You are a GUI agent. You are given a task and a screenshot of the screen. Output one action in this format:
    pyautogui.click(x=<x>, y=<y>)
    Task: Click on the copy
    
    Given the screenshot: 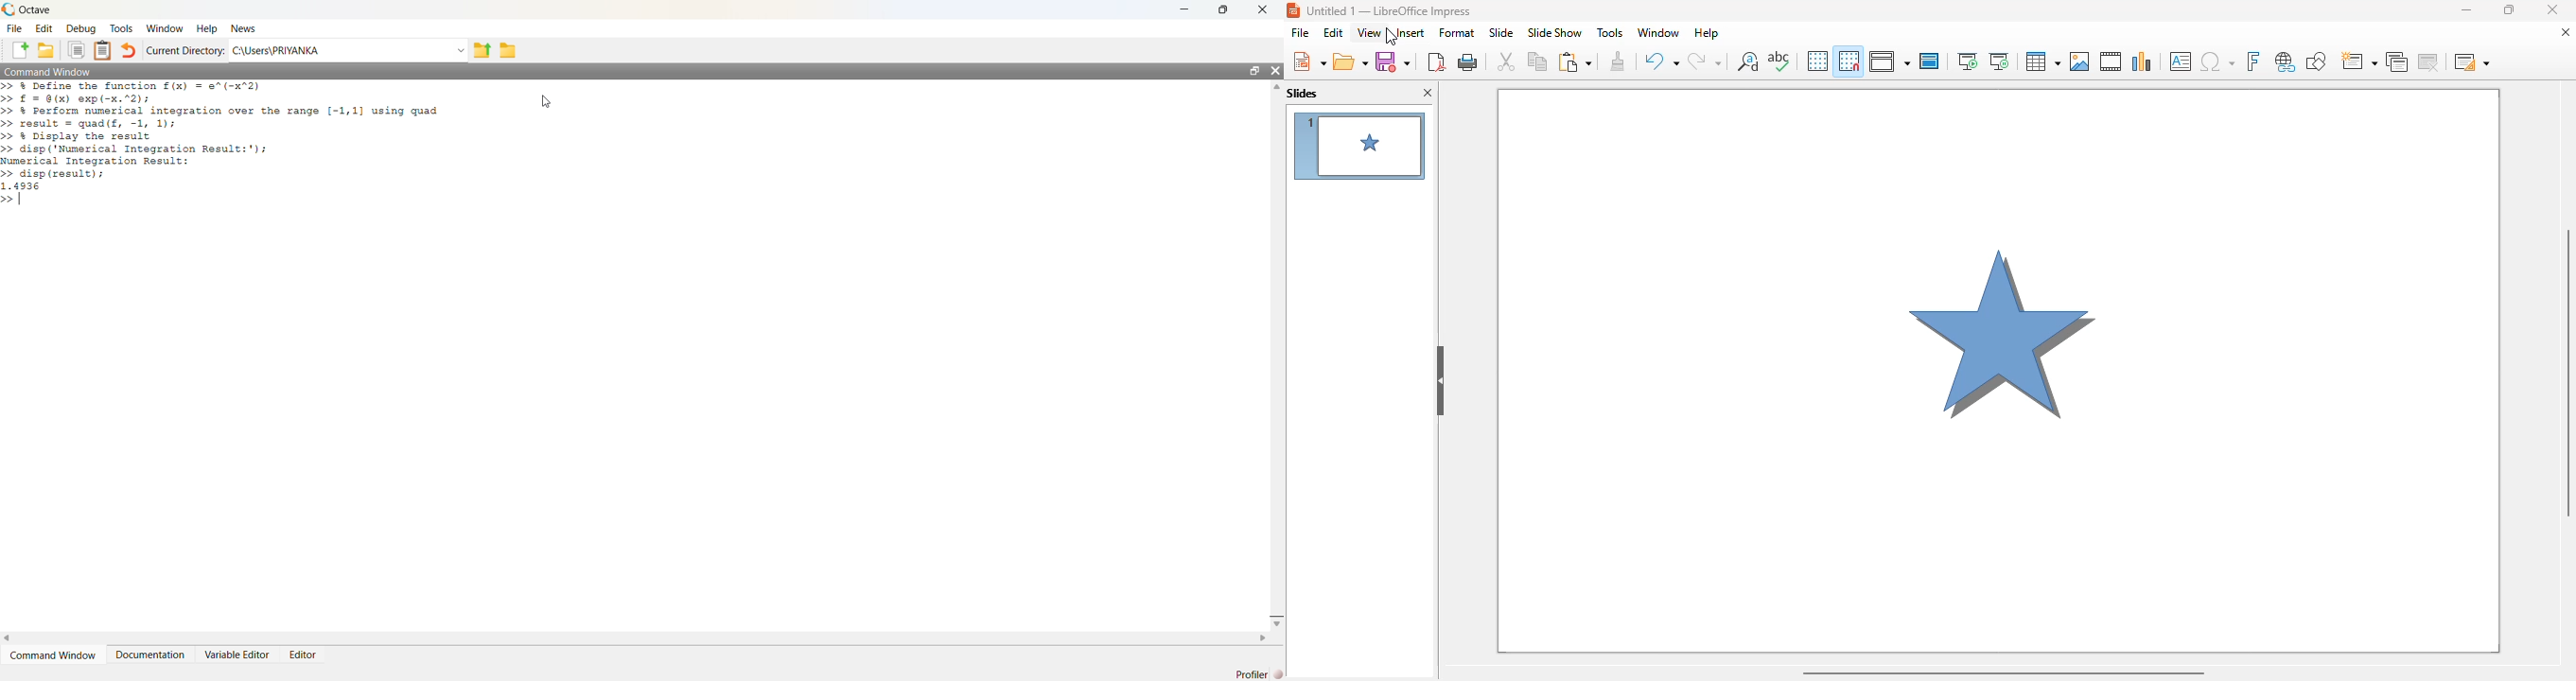 What is the action you would take?
    pyautogui.click(x=1537, y=61)
    